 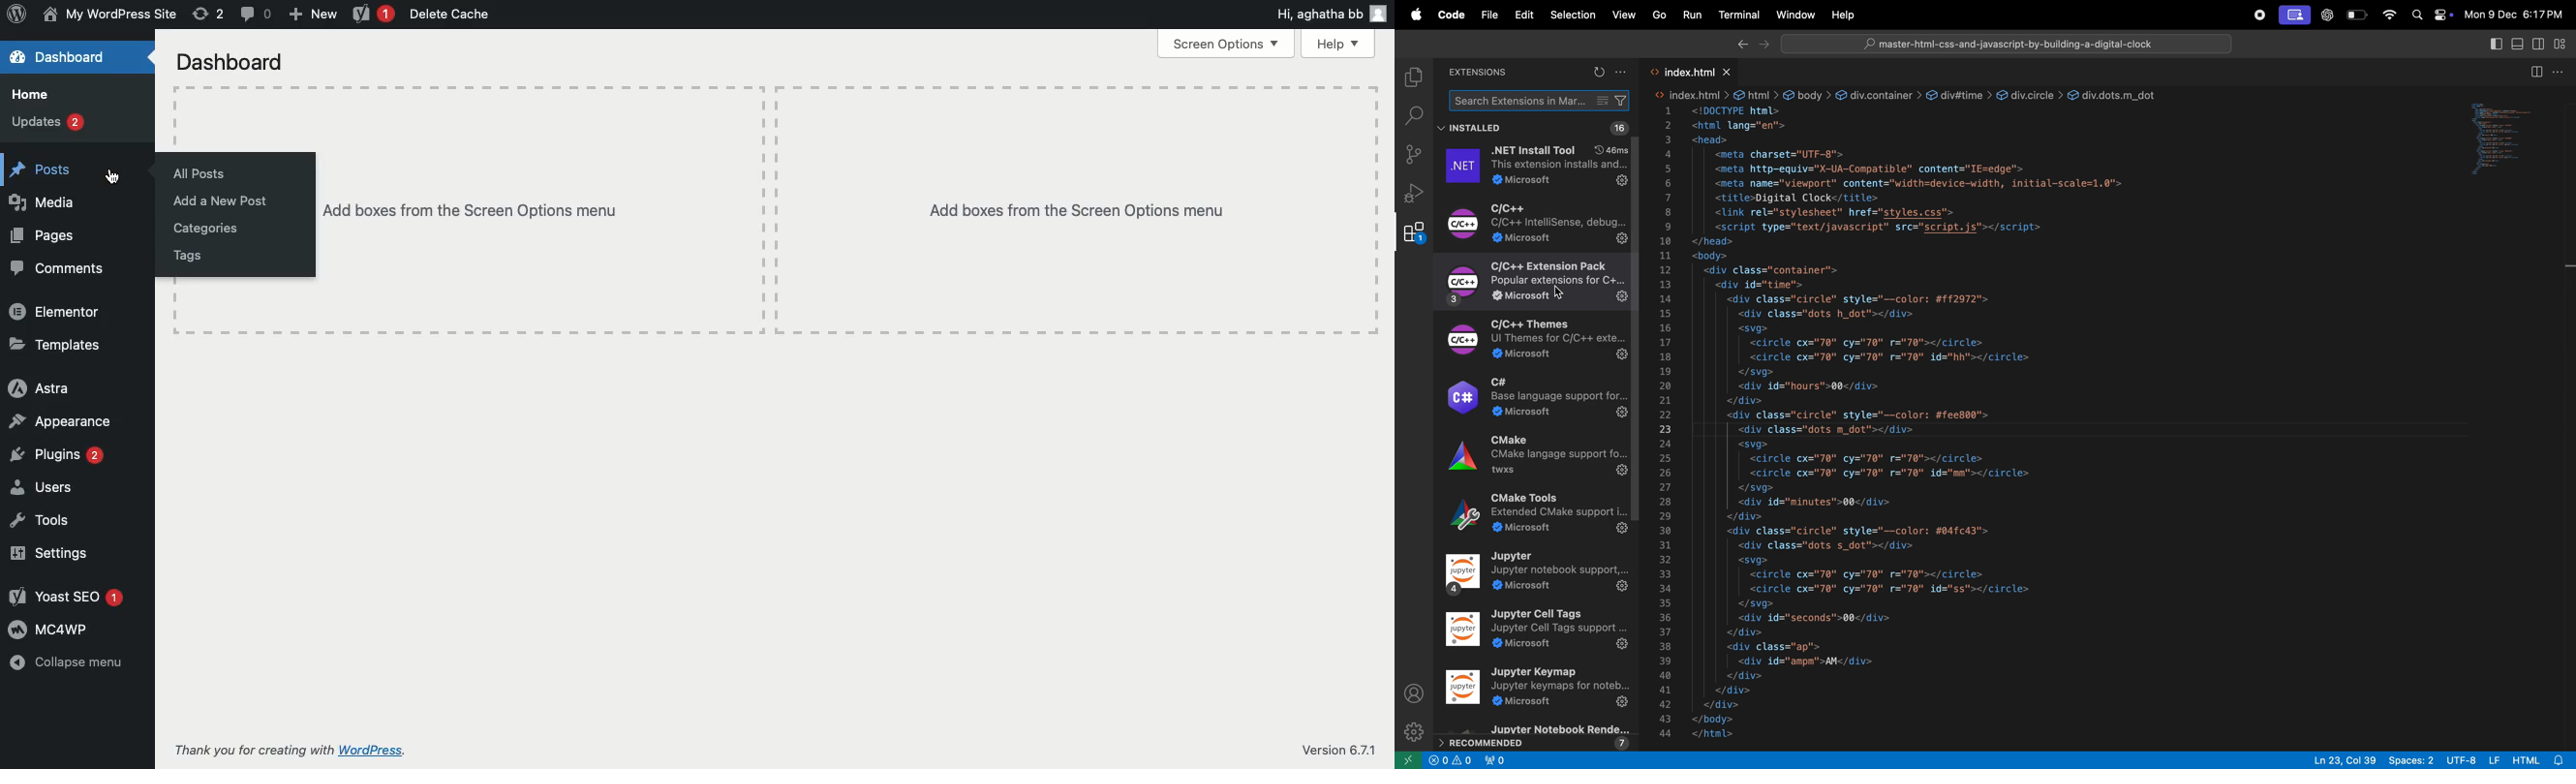 What do you see at coordinates (2346, 760) in the screenshot?
I see `Ln 32 col 39` at bounding box center [2346, 760].